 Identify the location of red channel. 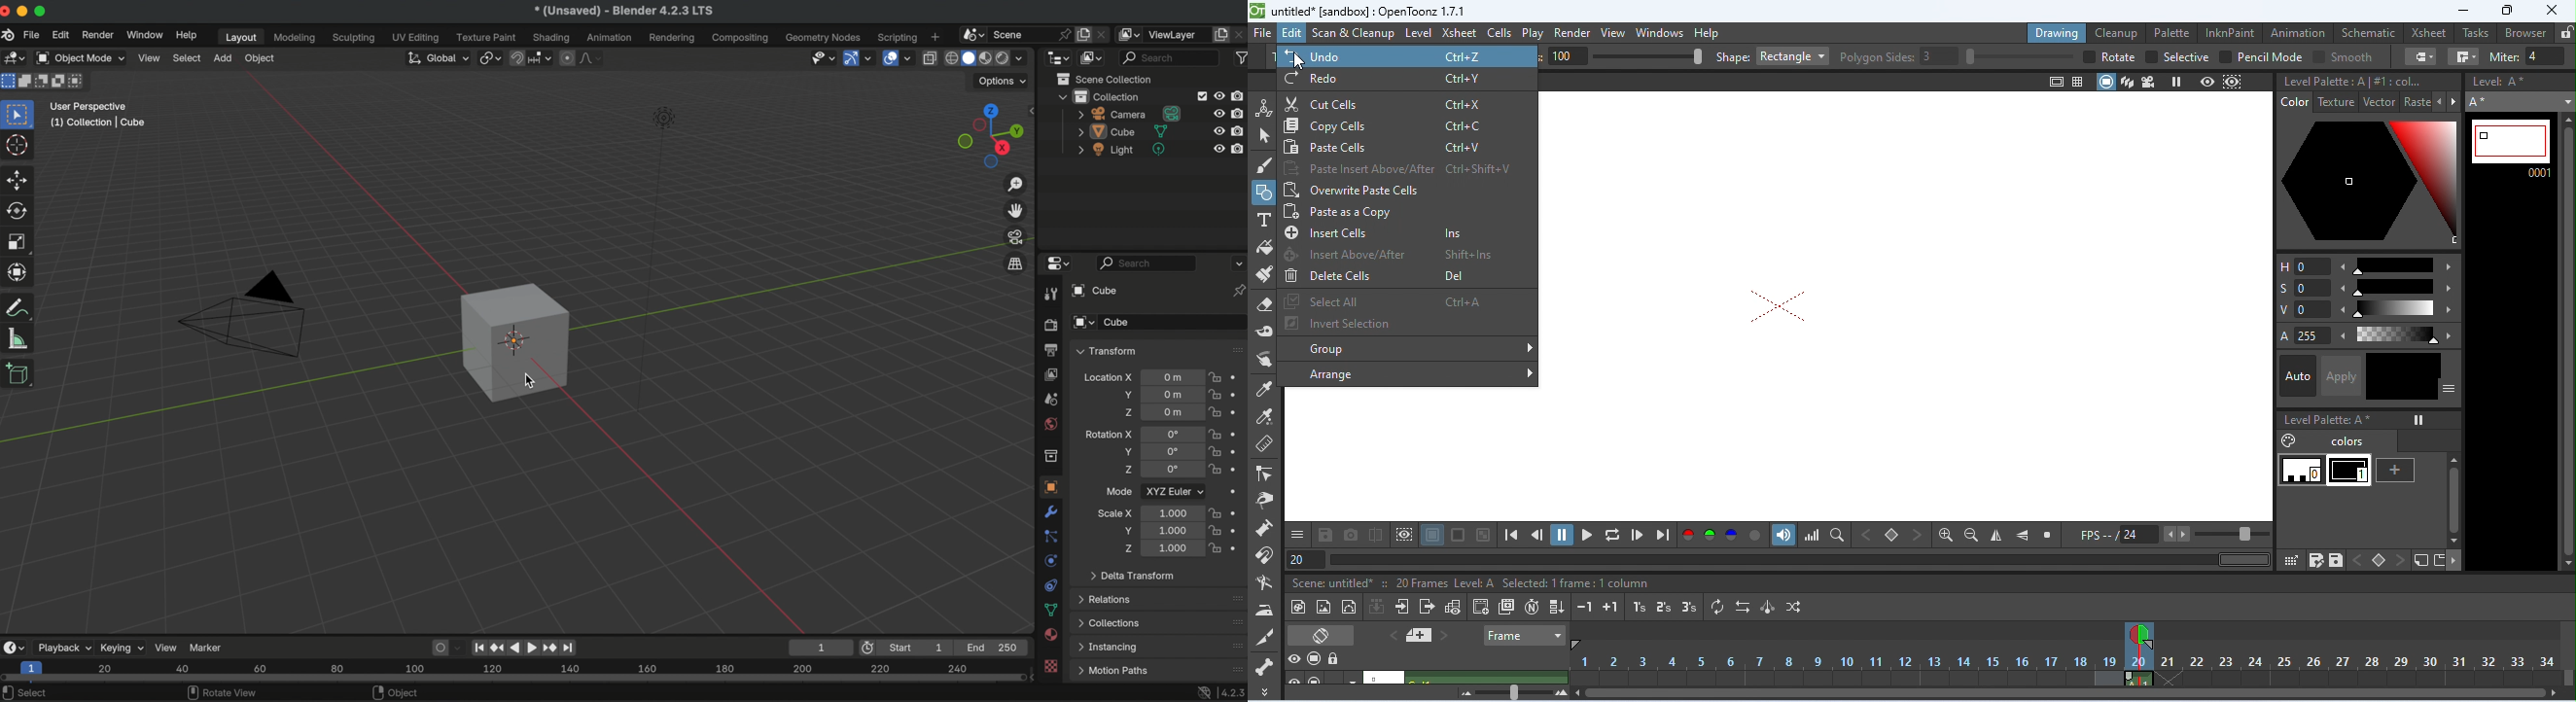
(1687, 536).